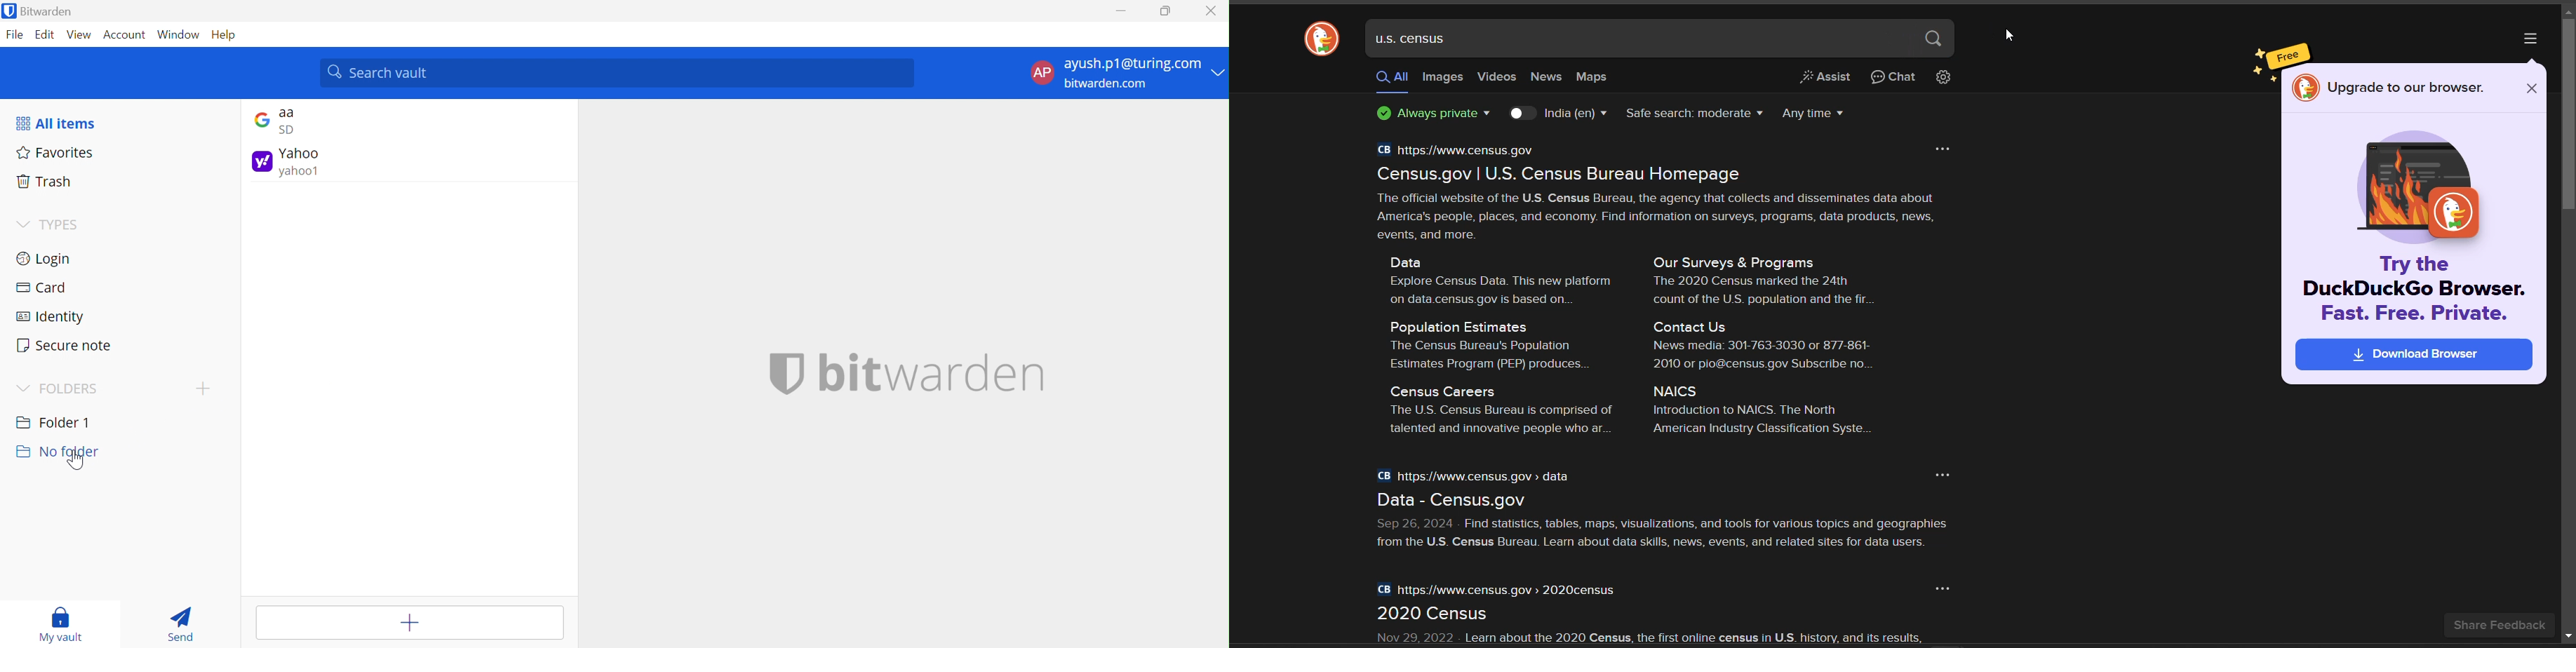  What do you see at coordinates (1463, 501) in the screenshot?
I see `Data - Census.gov` at bounding box center [1463, 501].